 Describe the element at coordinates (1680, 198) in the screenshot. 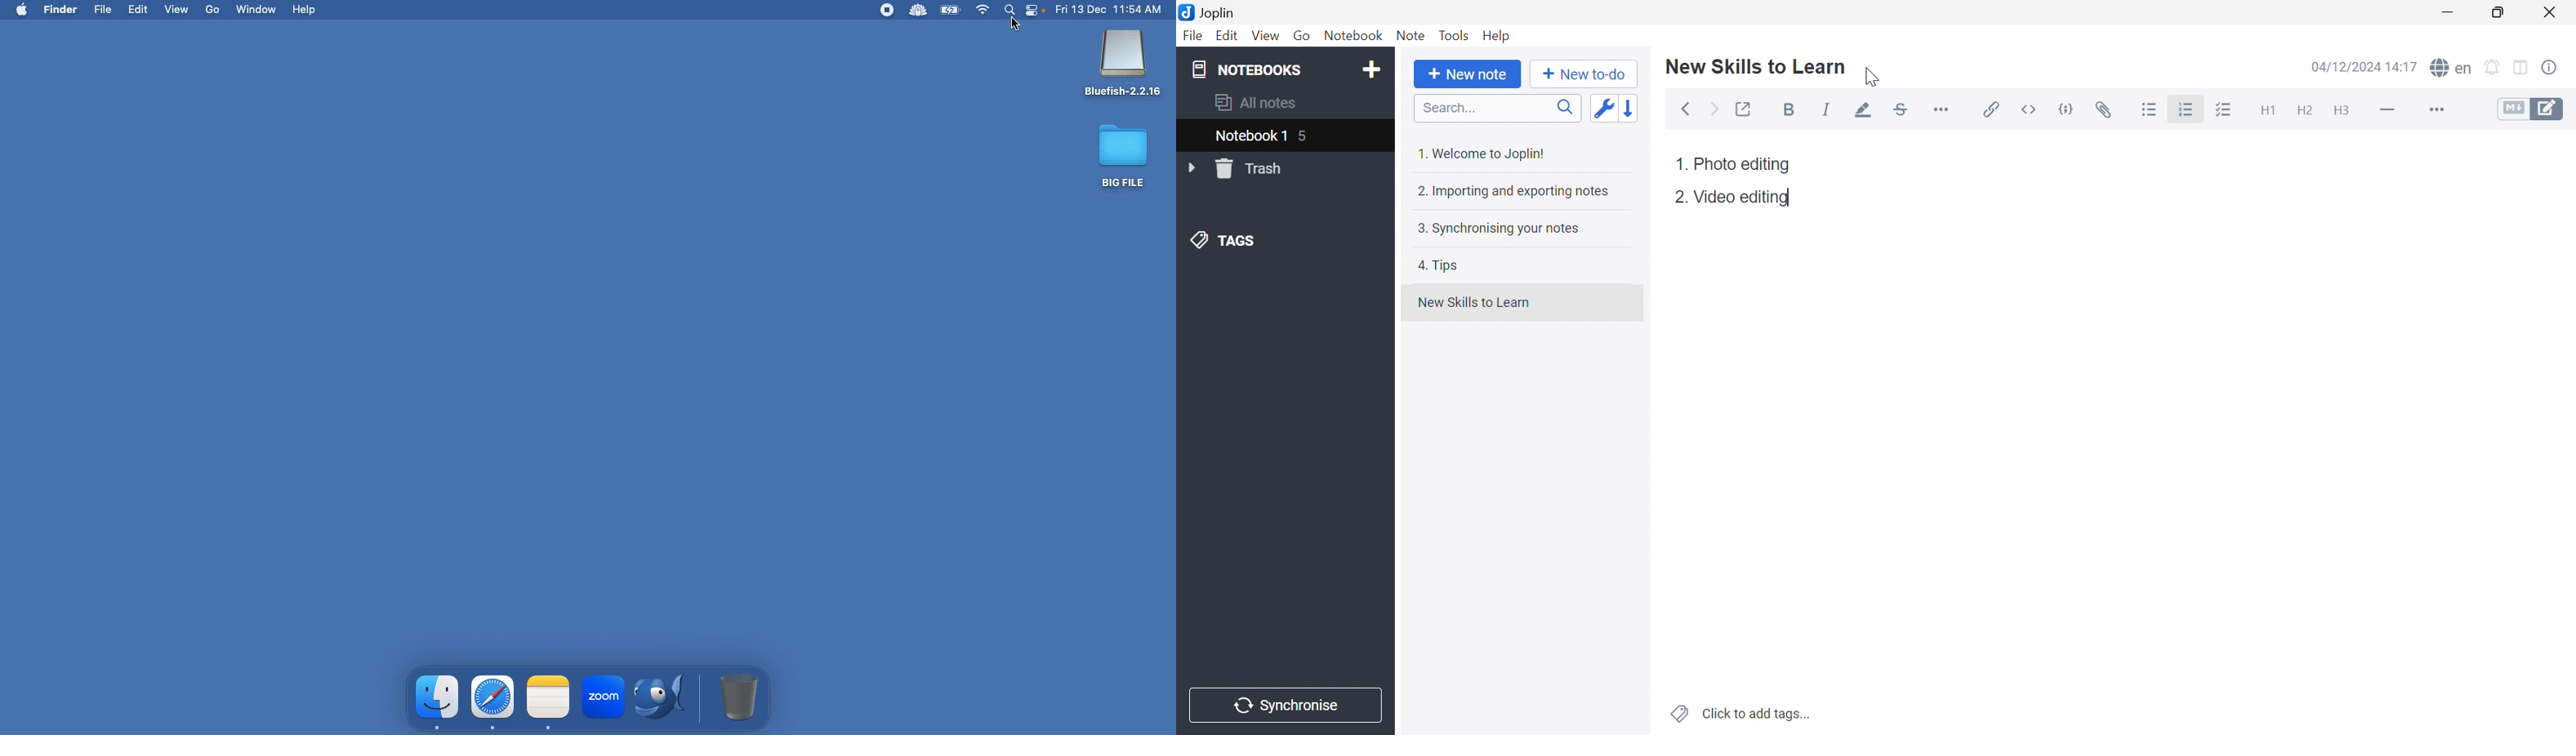

I see `2.` at that location.